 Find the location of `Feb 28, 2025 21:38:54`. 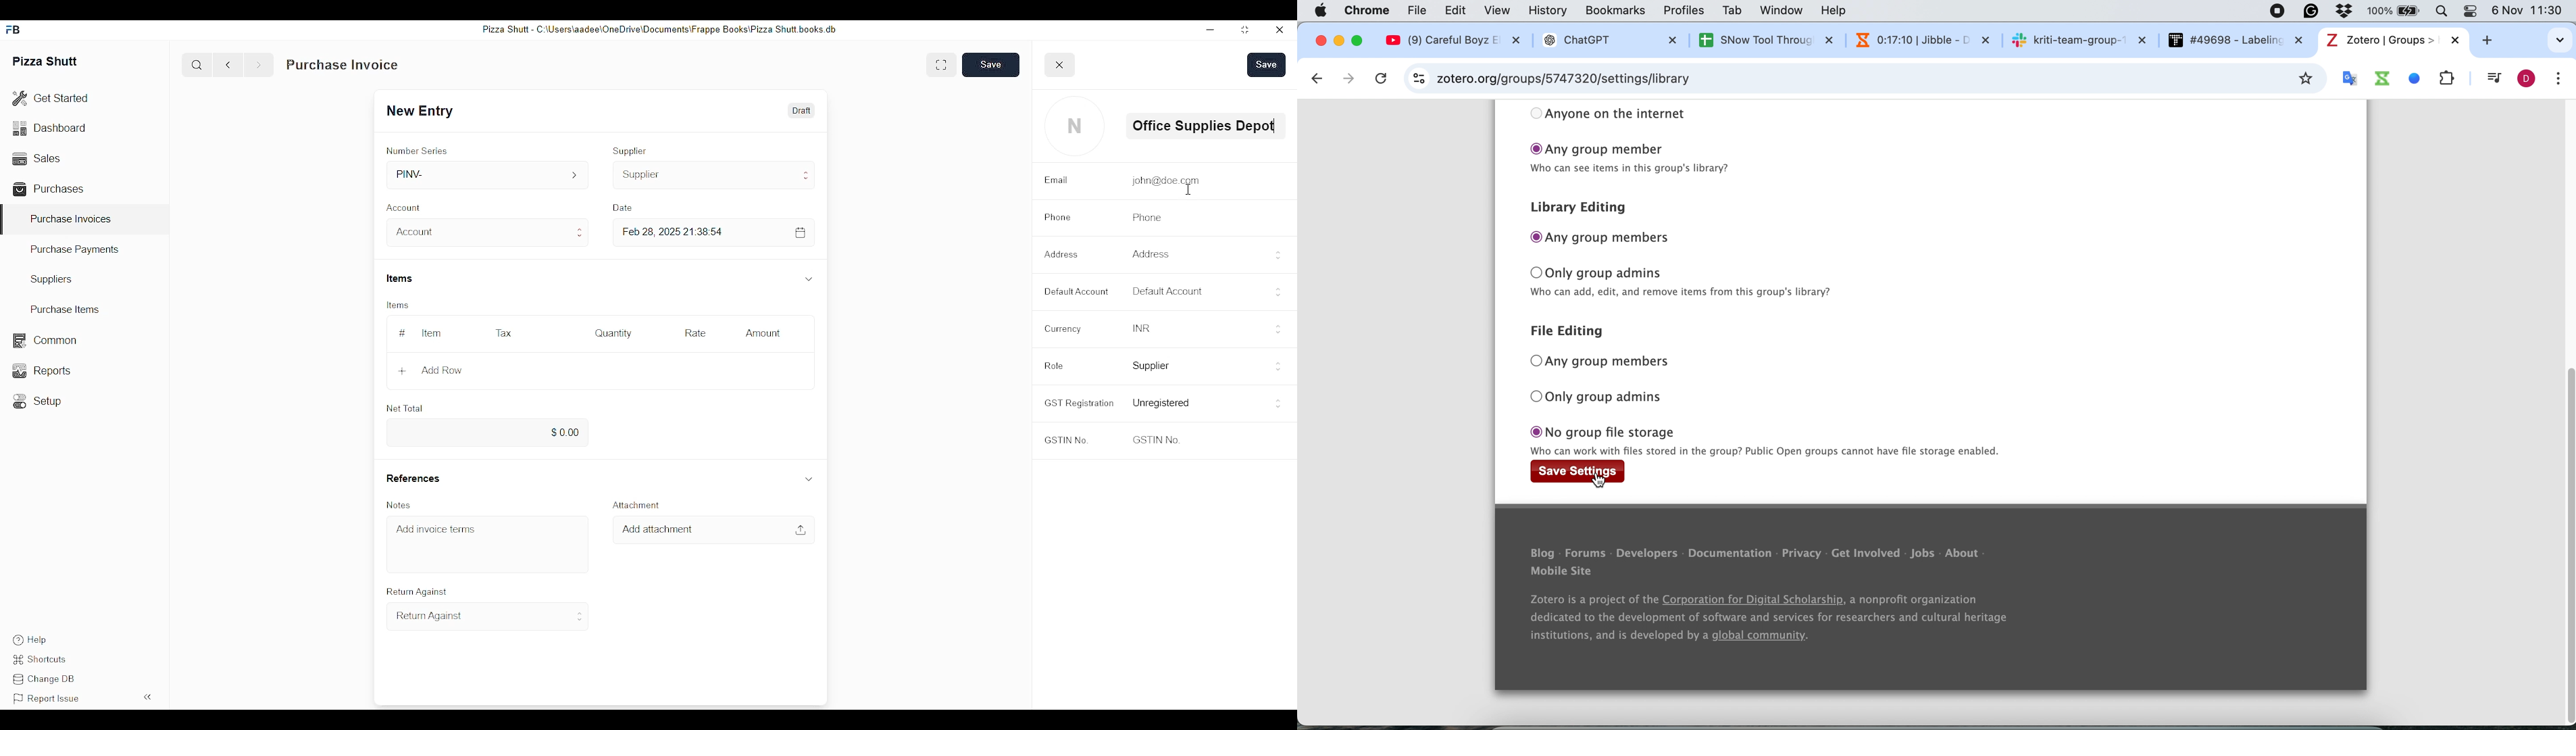

Feb 28, 2025 21:38:54 is located at coordinates (675, 232).